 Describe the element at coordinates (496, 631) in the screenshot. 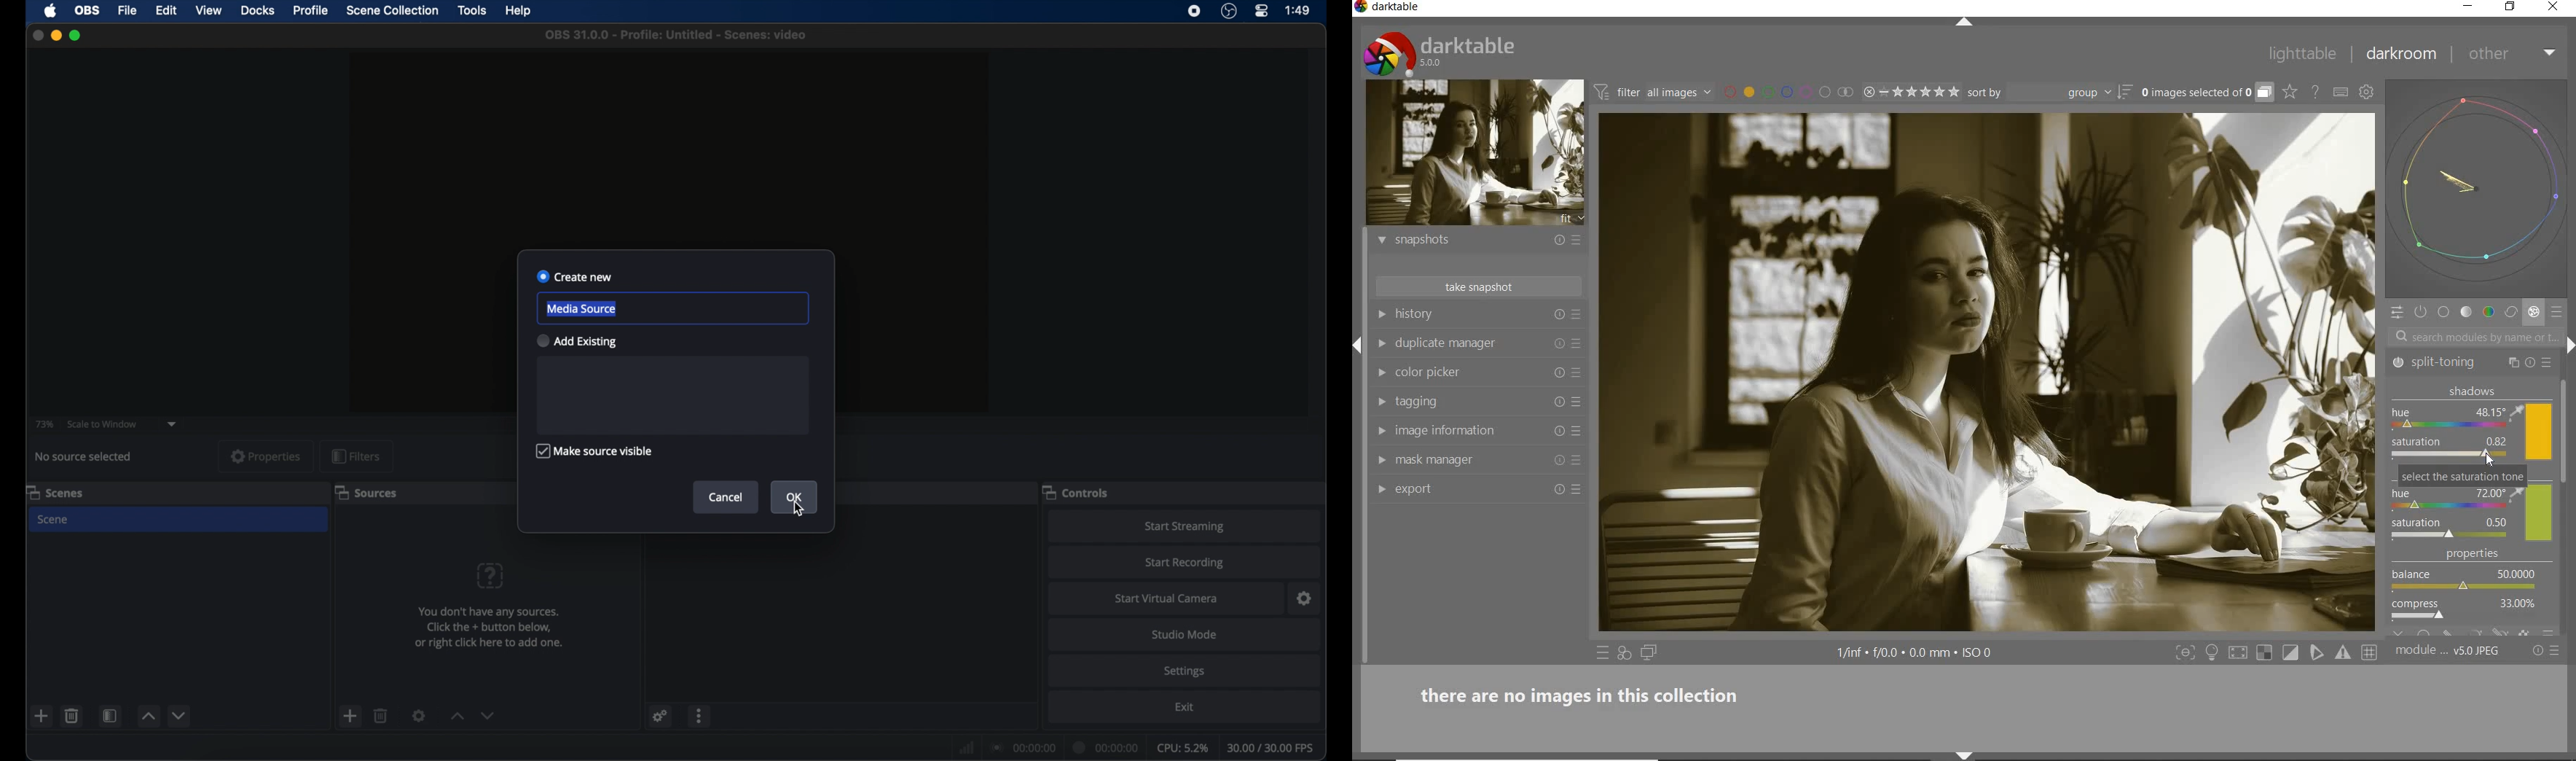

I see `text` at that location.